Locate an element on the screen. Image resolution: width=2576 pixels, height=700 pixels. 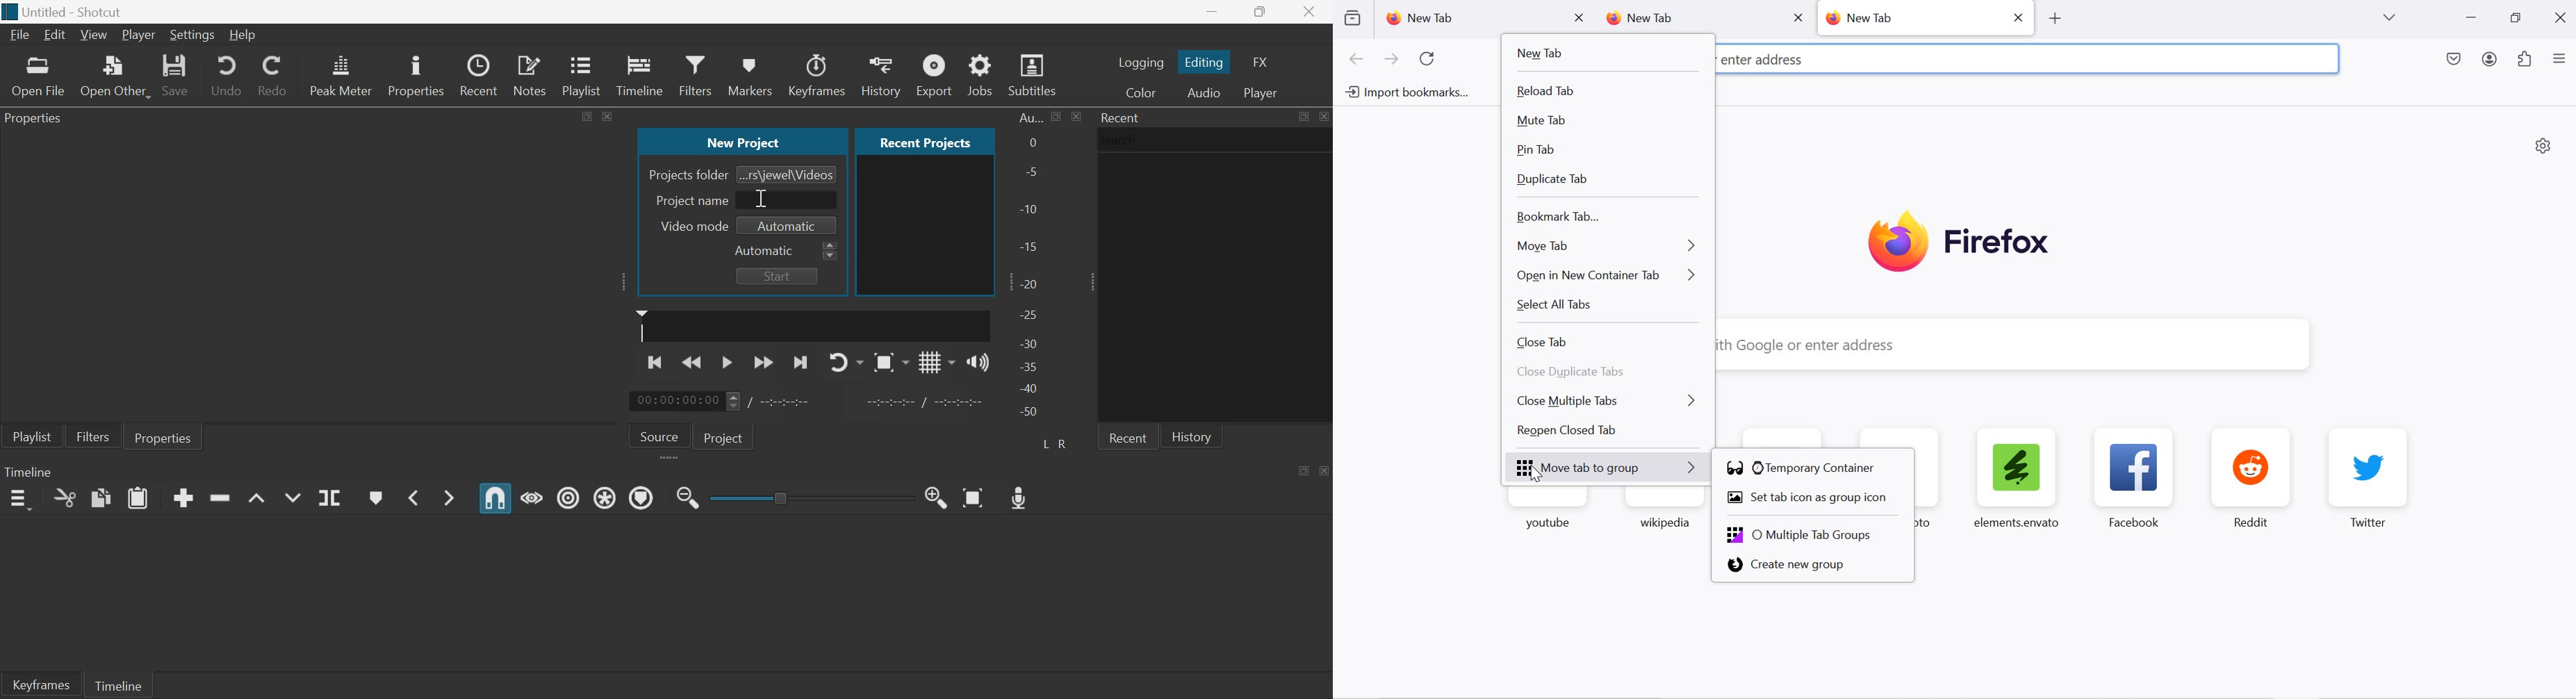
close is located at coordinates (1076, 116).